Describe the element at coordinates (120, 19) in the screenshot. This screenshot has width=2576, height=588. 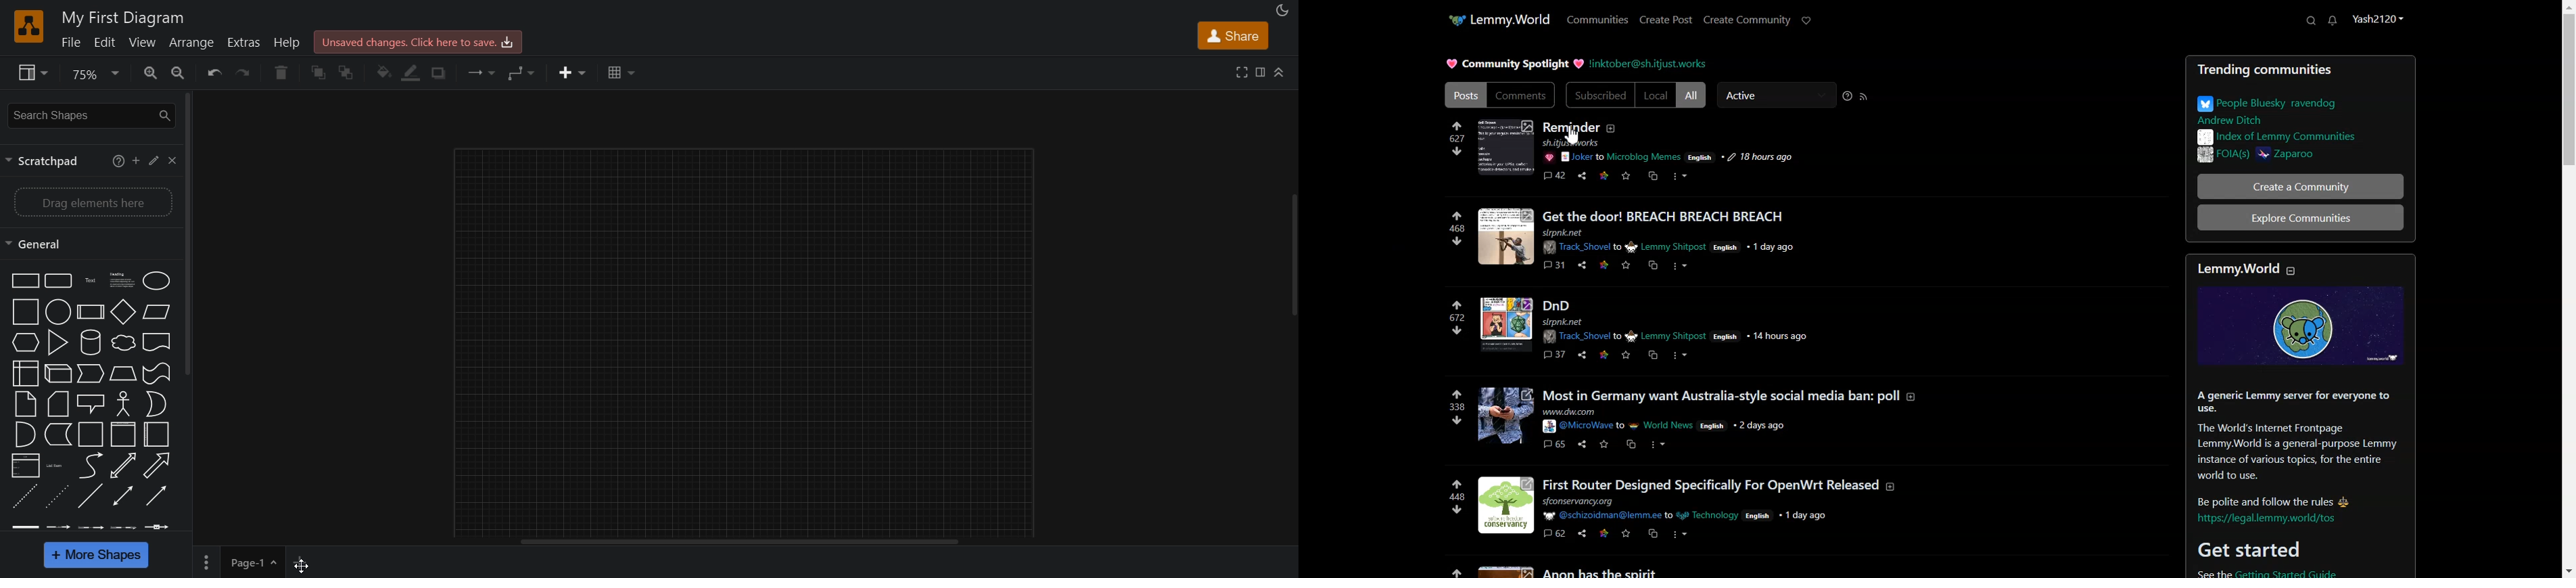
I see `title` at that location.